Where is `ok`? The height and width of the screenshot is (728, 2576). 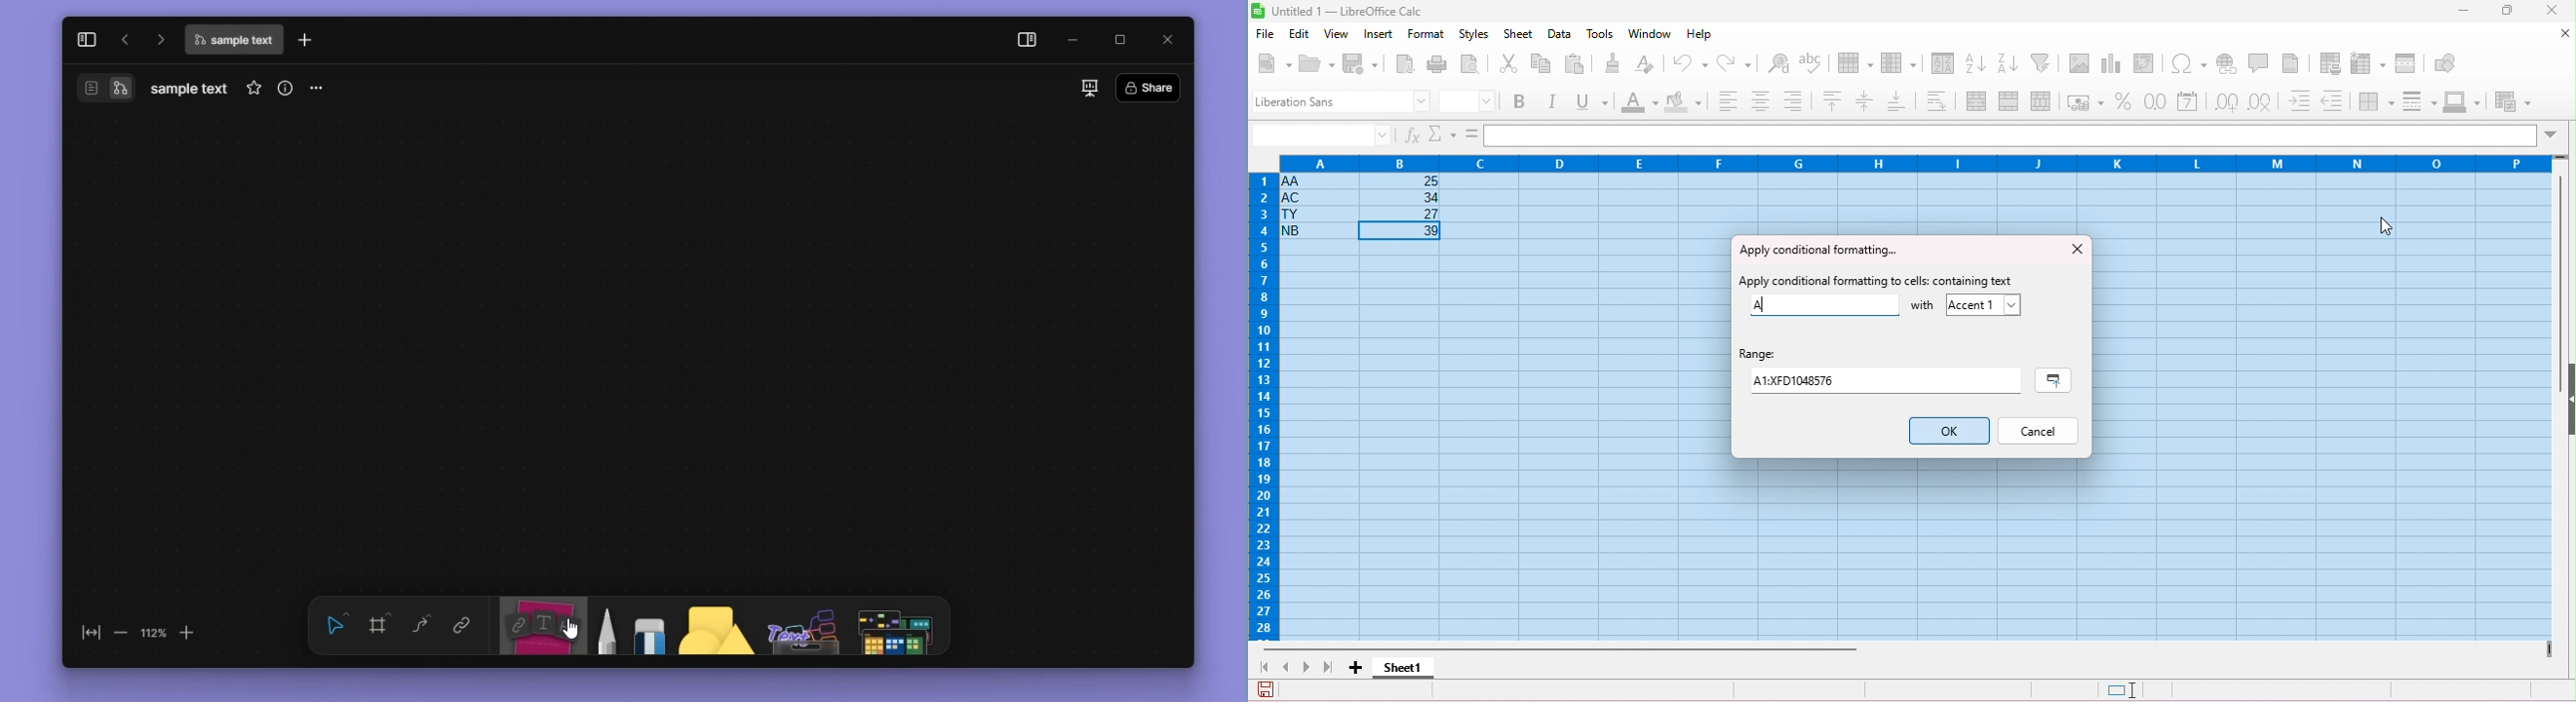
ok is located at coordinates (1948, 430).